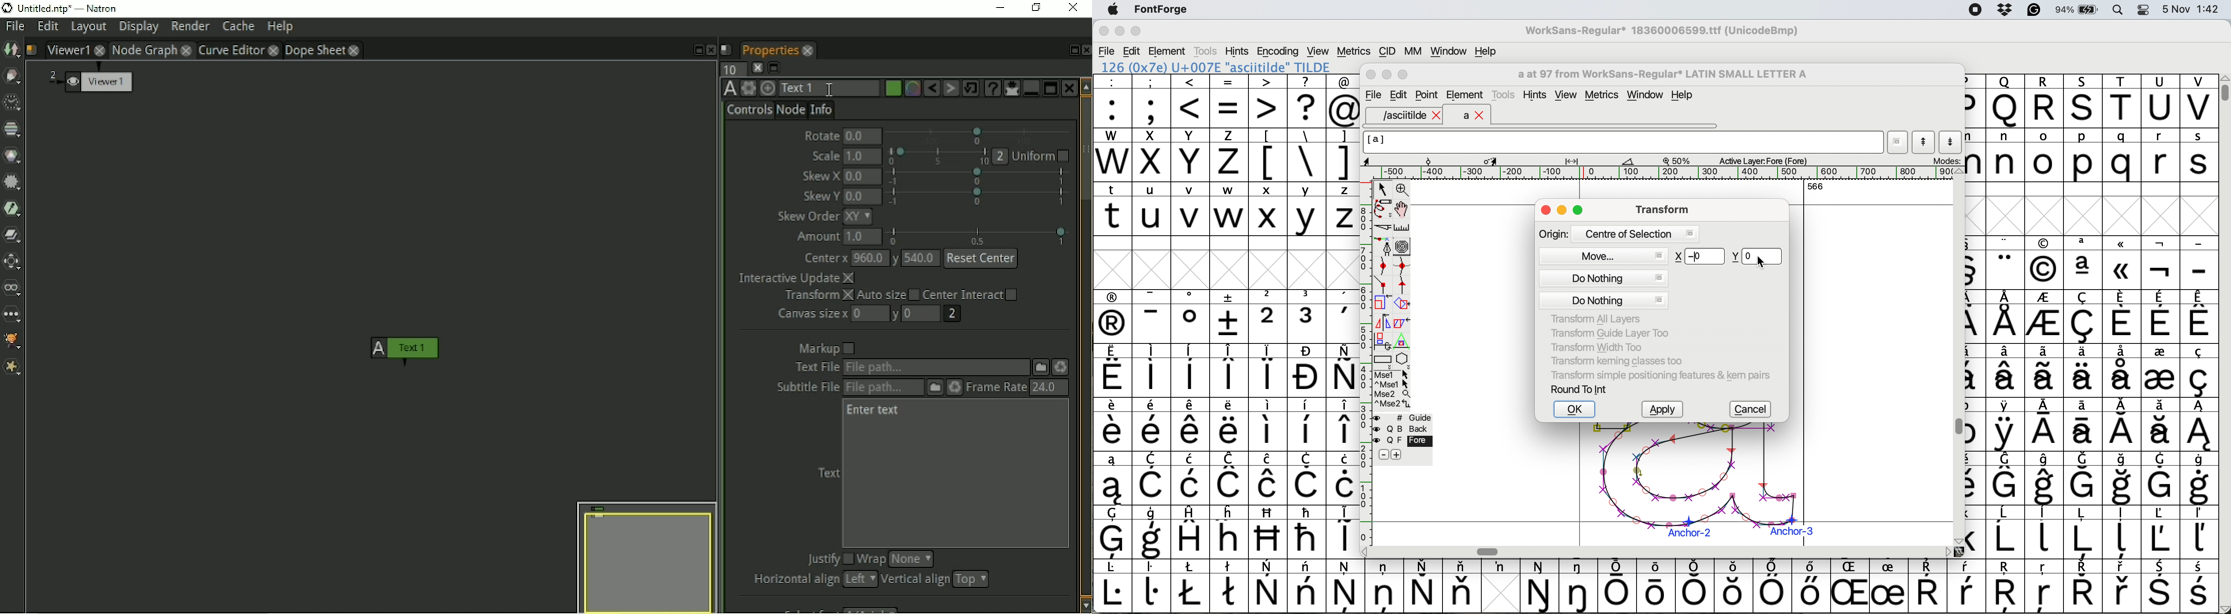 Image resolution: width=2240 pixels, height=616 pixels. Describe the element at coordinates (2224, 608) in the screenshot. I see `scroll button` at that location.